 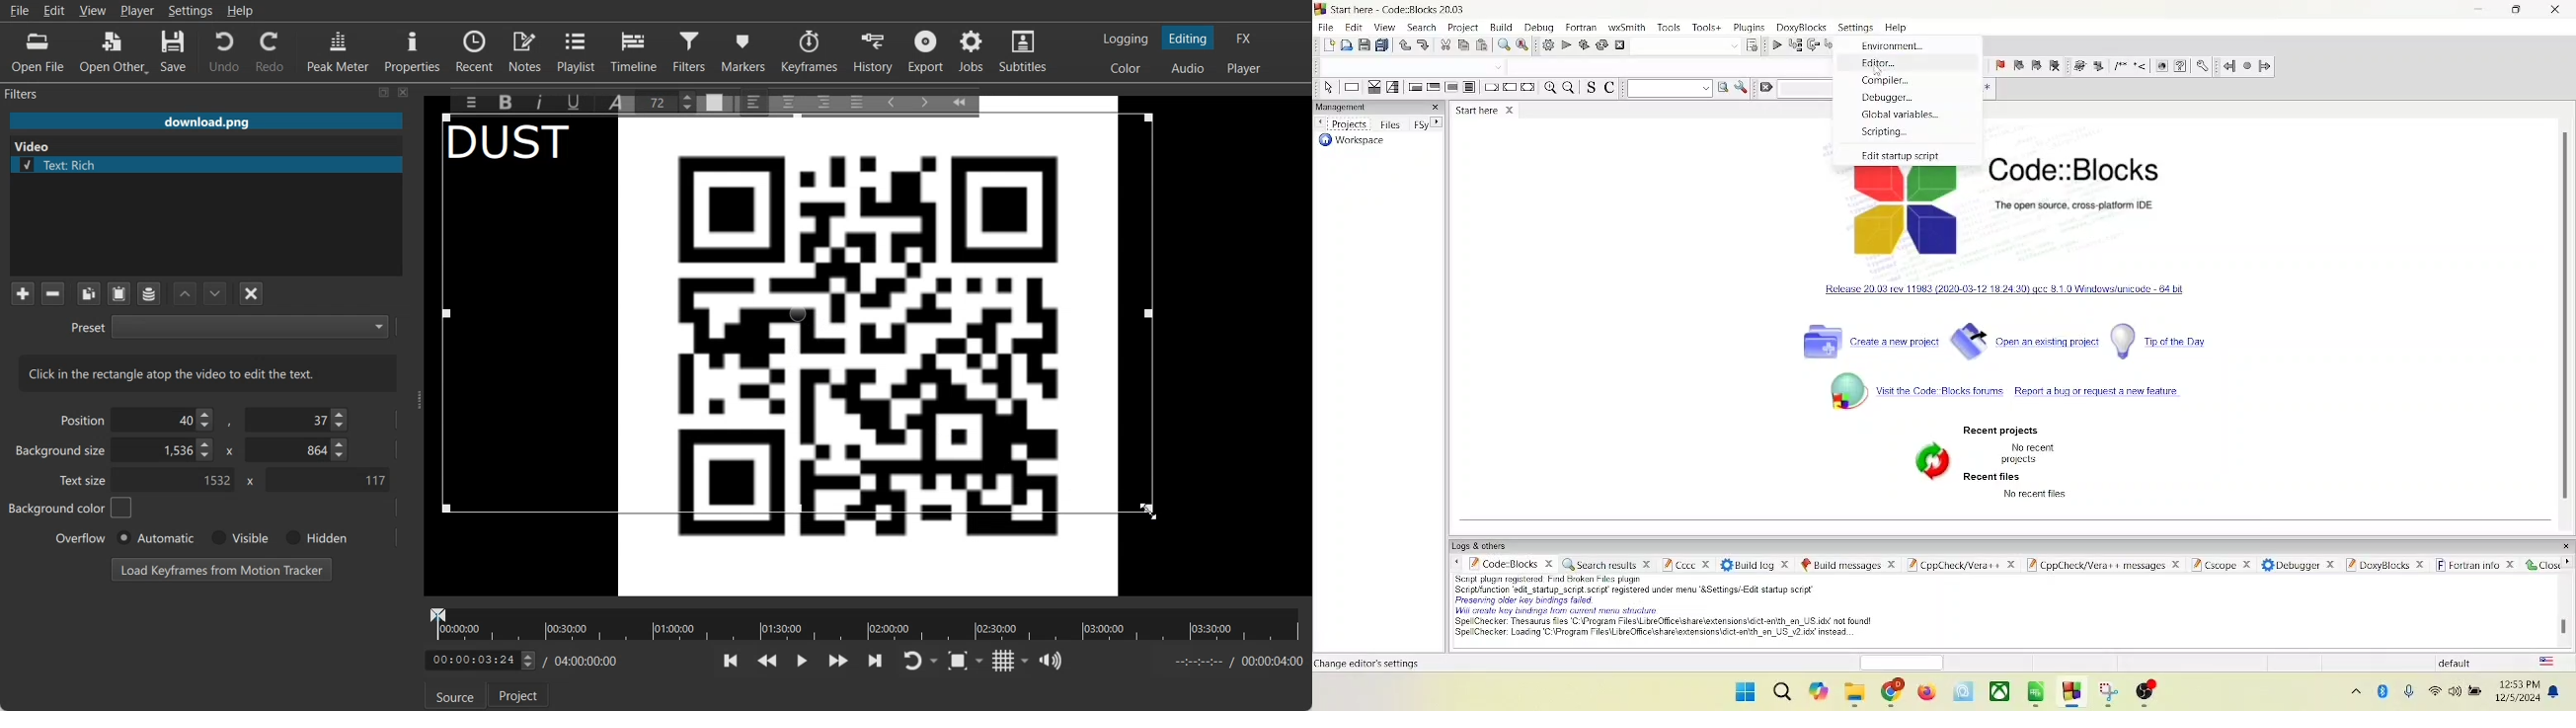 I want to click on Timing , so click(x=583, y=661).